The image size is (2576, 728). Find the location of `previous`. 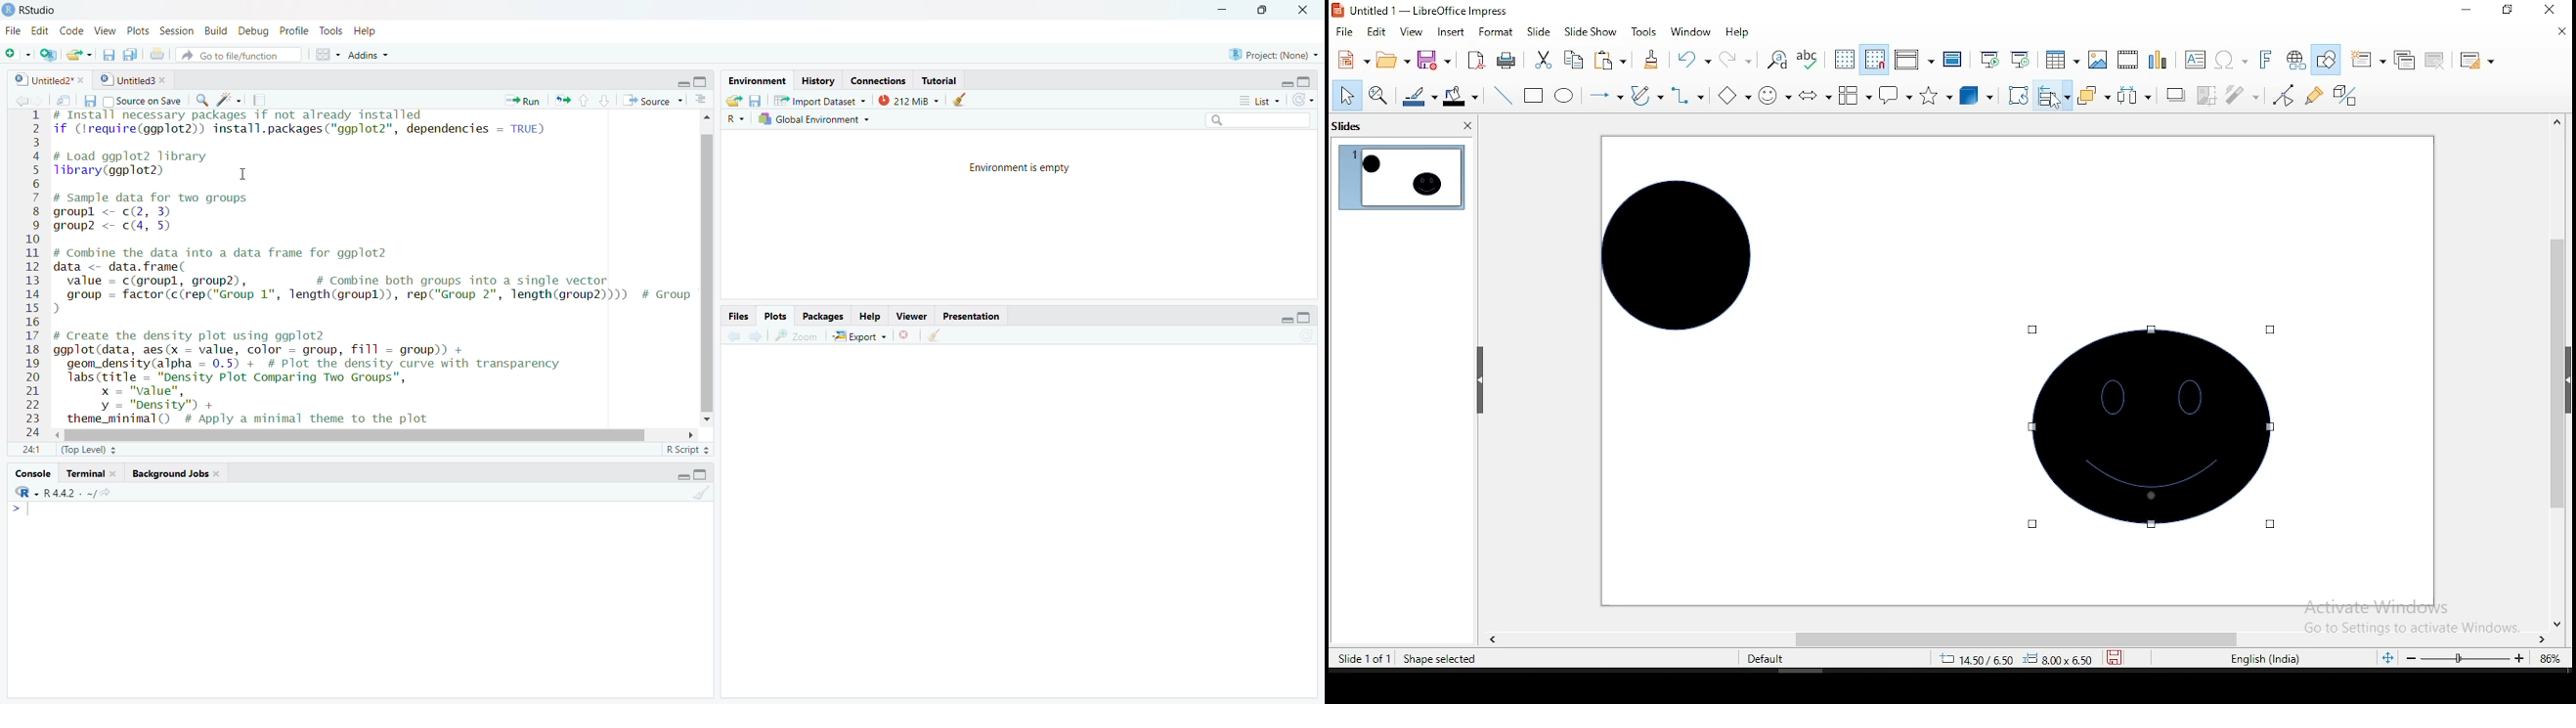

previous is located at coordinates (18, 99).